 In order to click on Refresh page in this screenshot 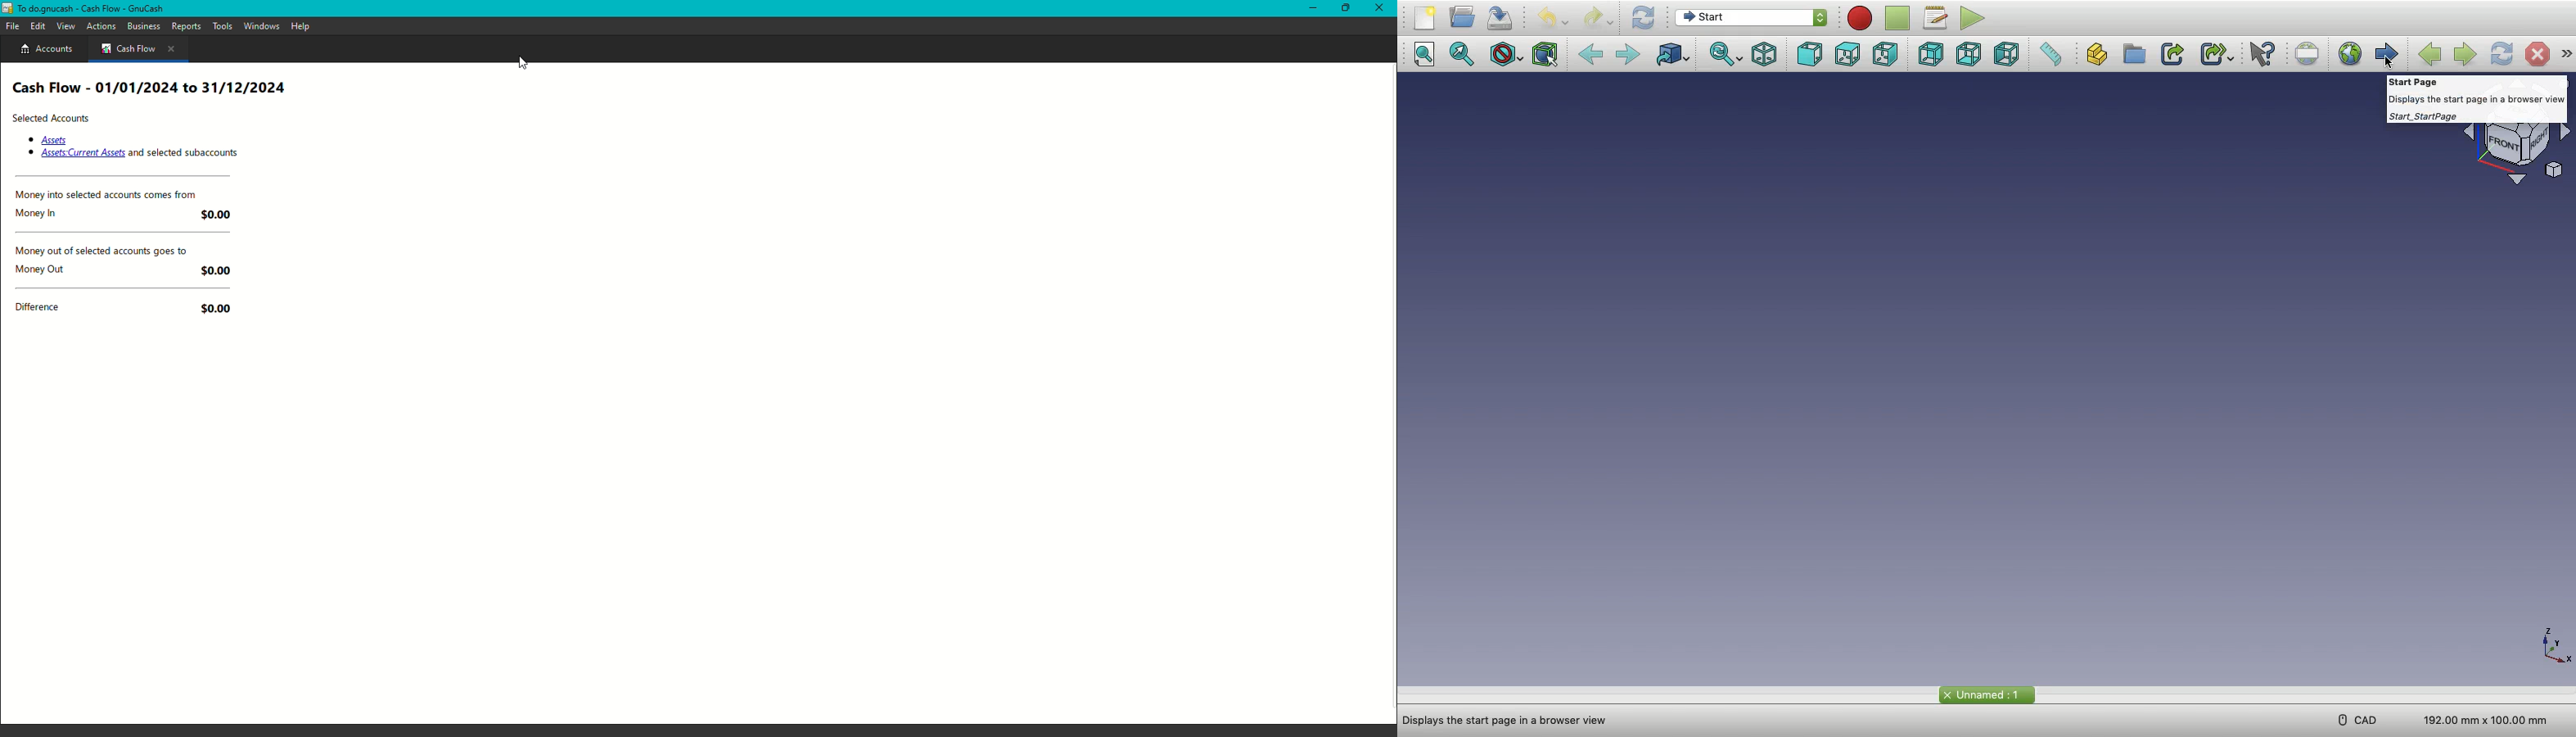, I will do `click(2502, 54)`.